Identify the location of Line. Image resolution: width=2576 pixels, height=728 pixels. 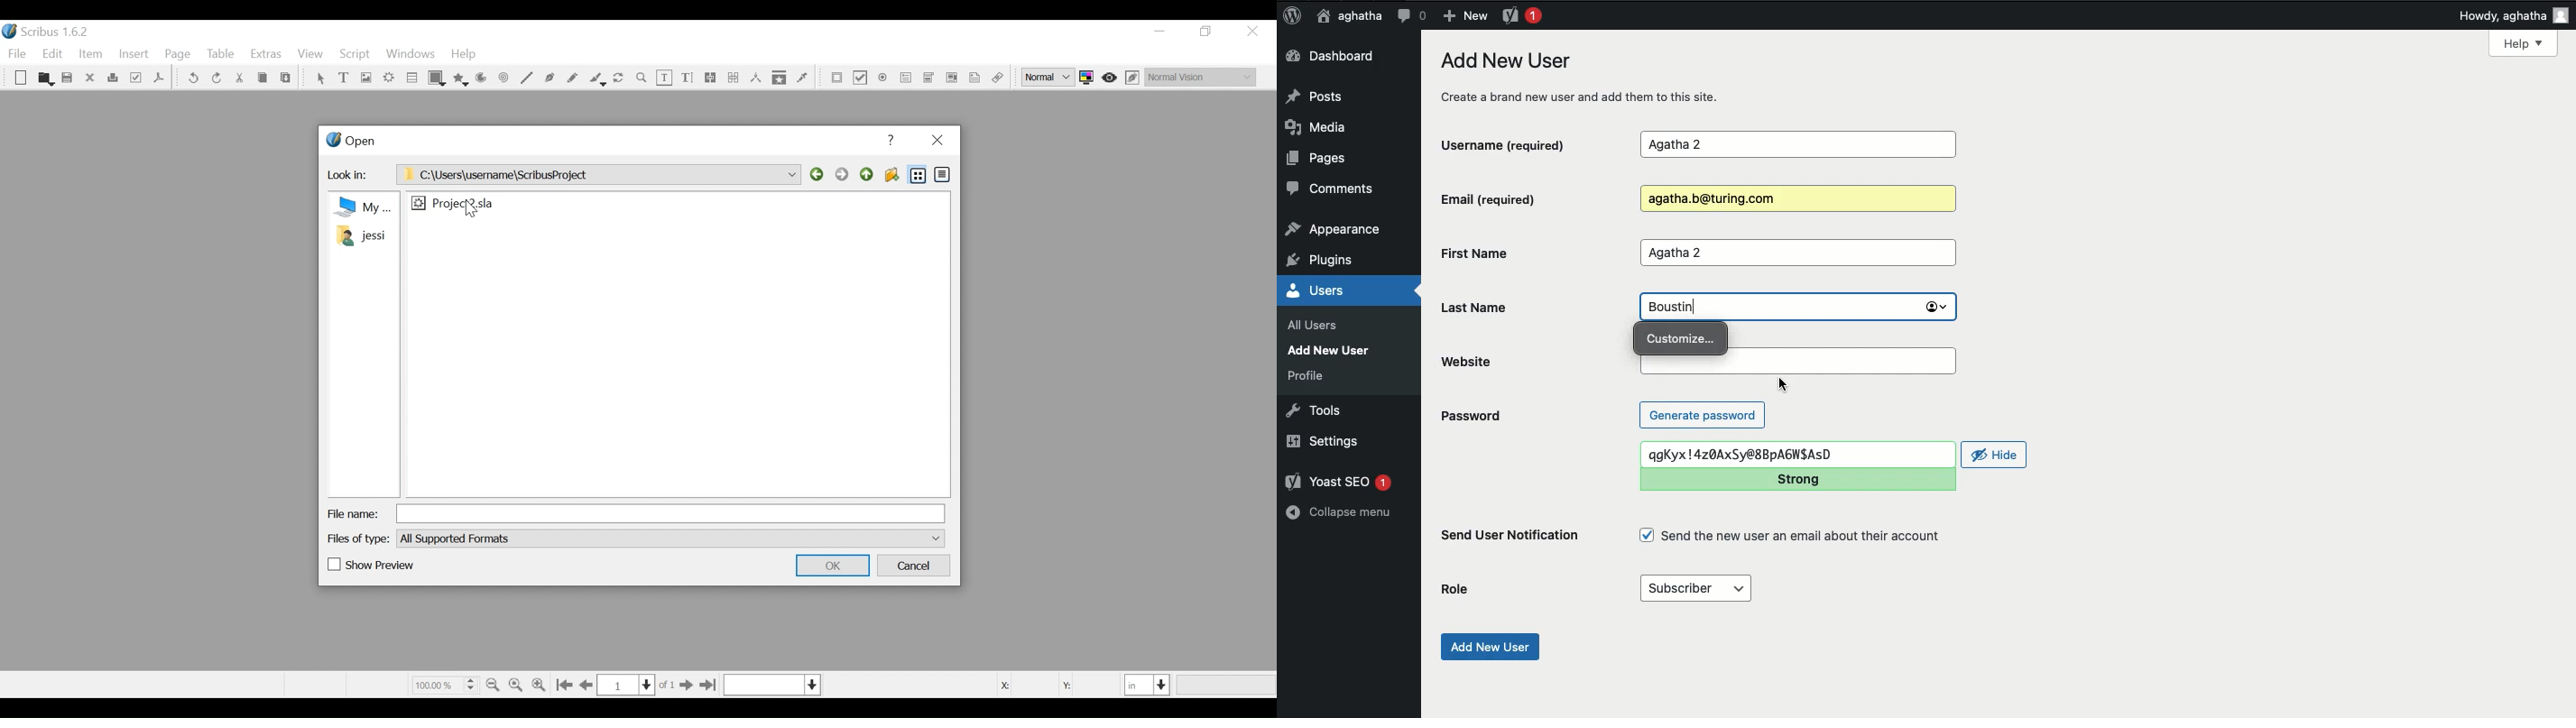
(526, 78).